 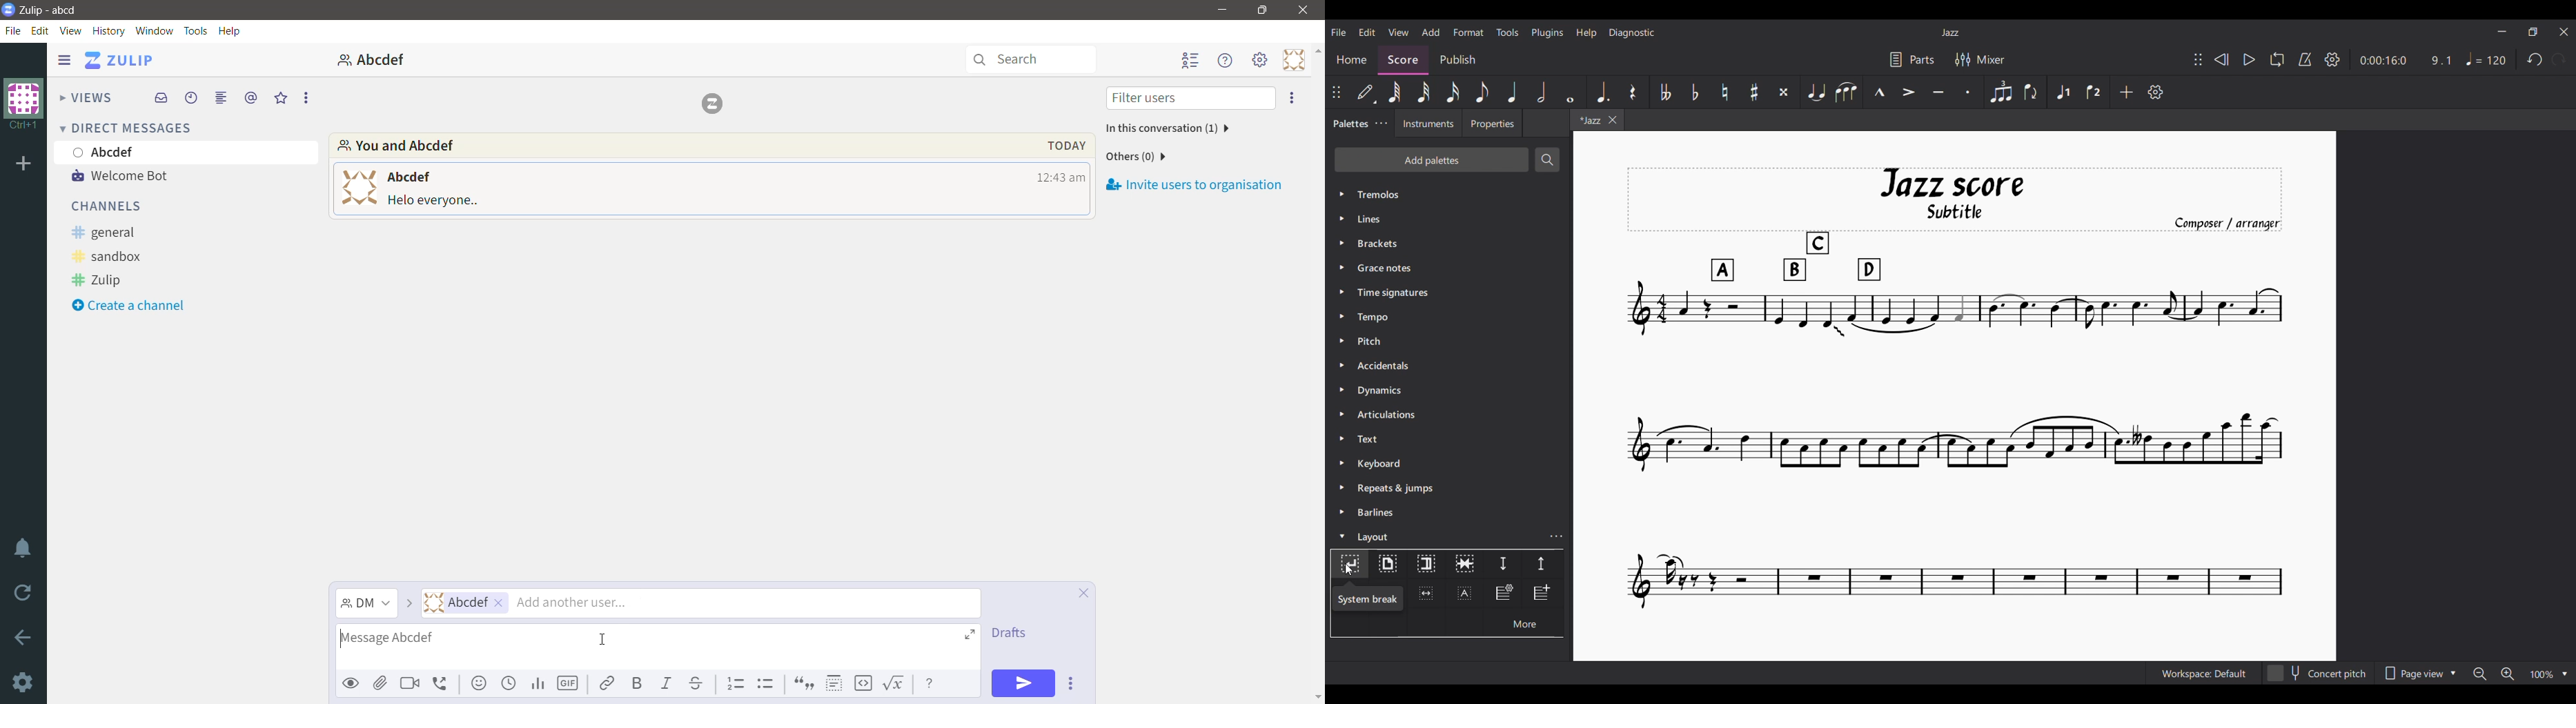 I want to click on Welcome Bot, so click(x=130, y=175).